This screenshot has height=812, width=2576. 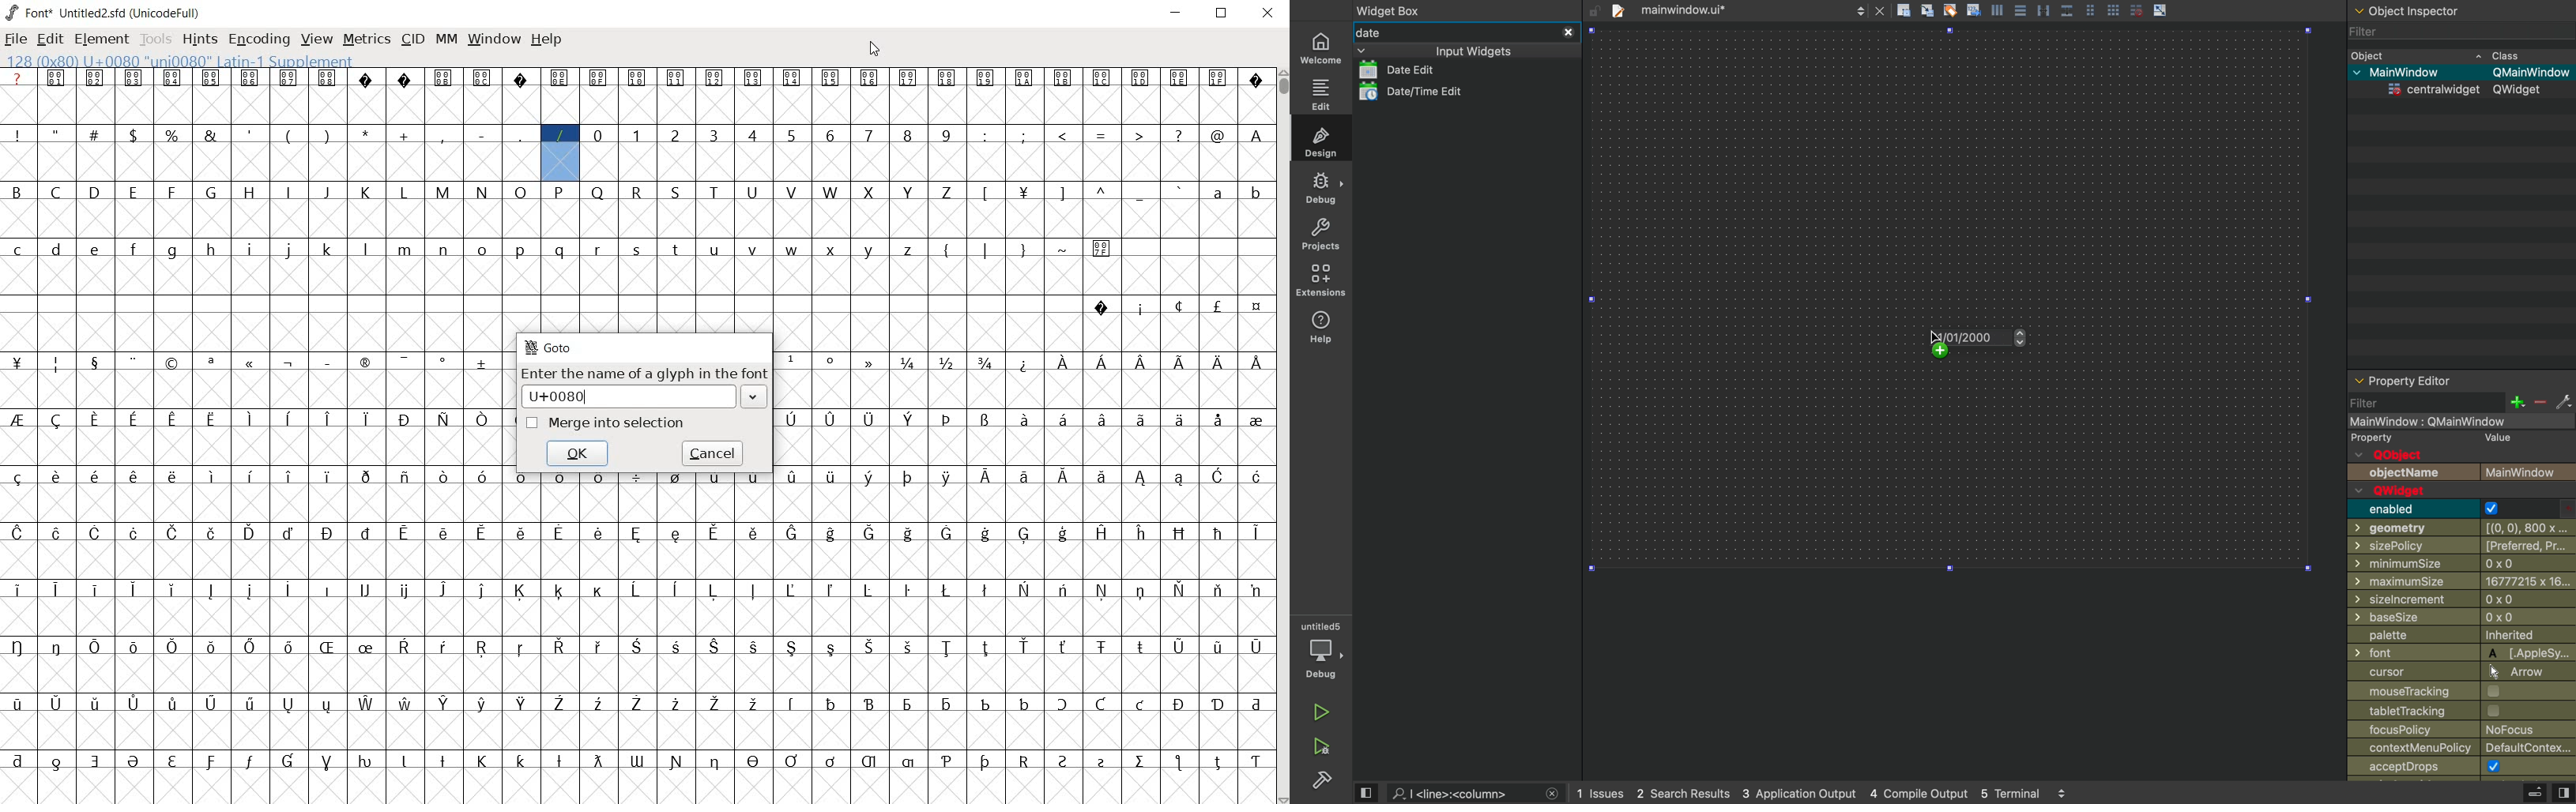 I want to click on glyph, so click(x=56, y=647).